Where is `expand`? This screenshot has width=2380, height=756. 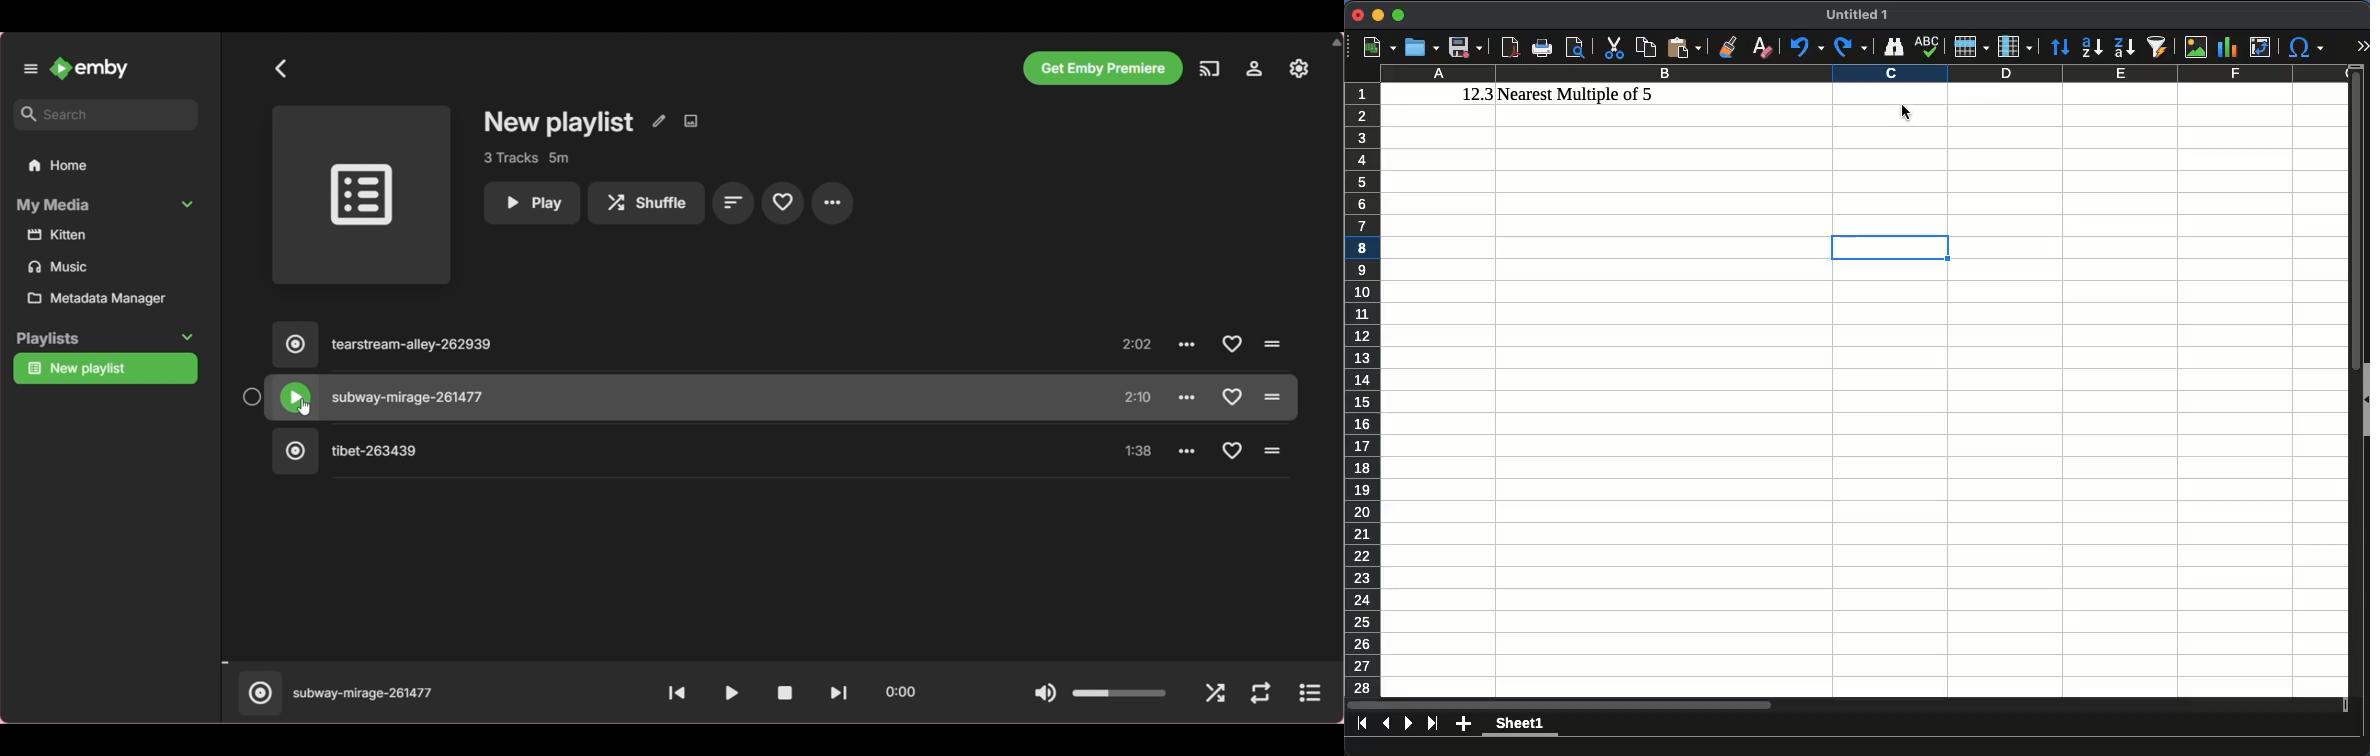 expand is located at coordinates (2362, 44).